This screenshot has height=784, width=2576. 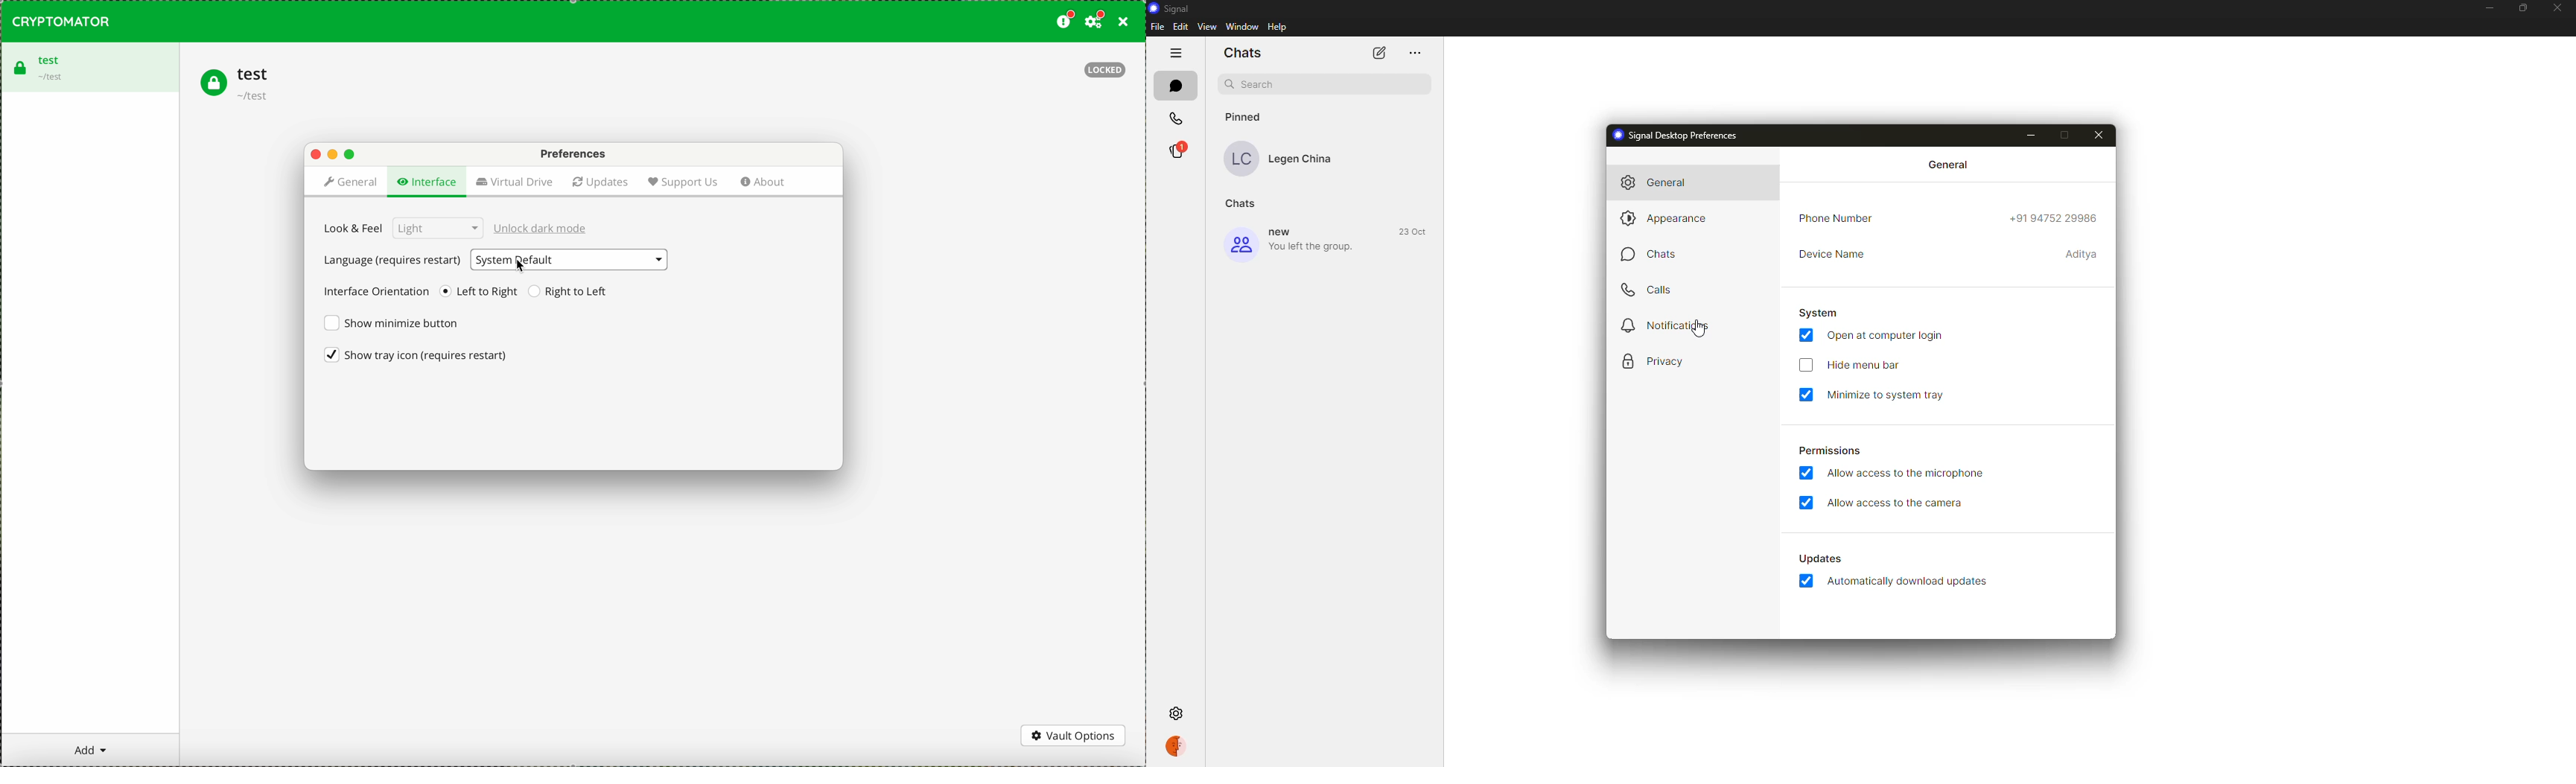 I want to click on Chats, so click(x=1242, y=203).